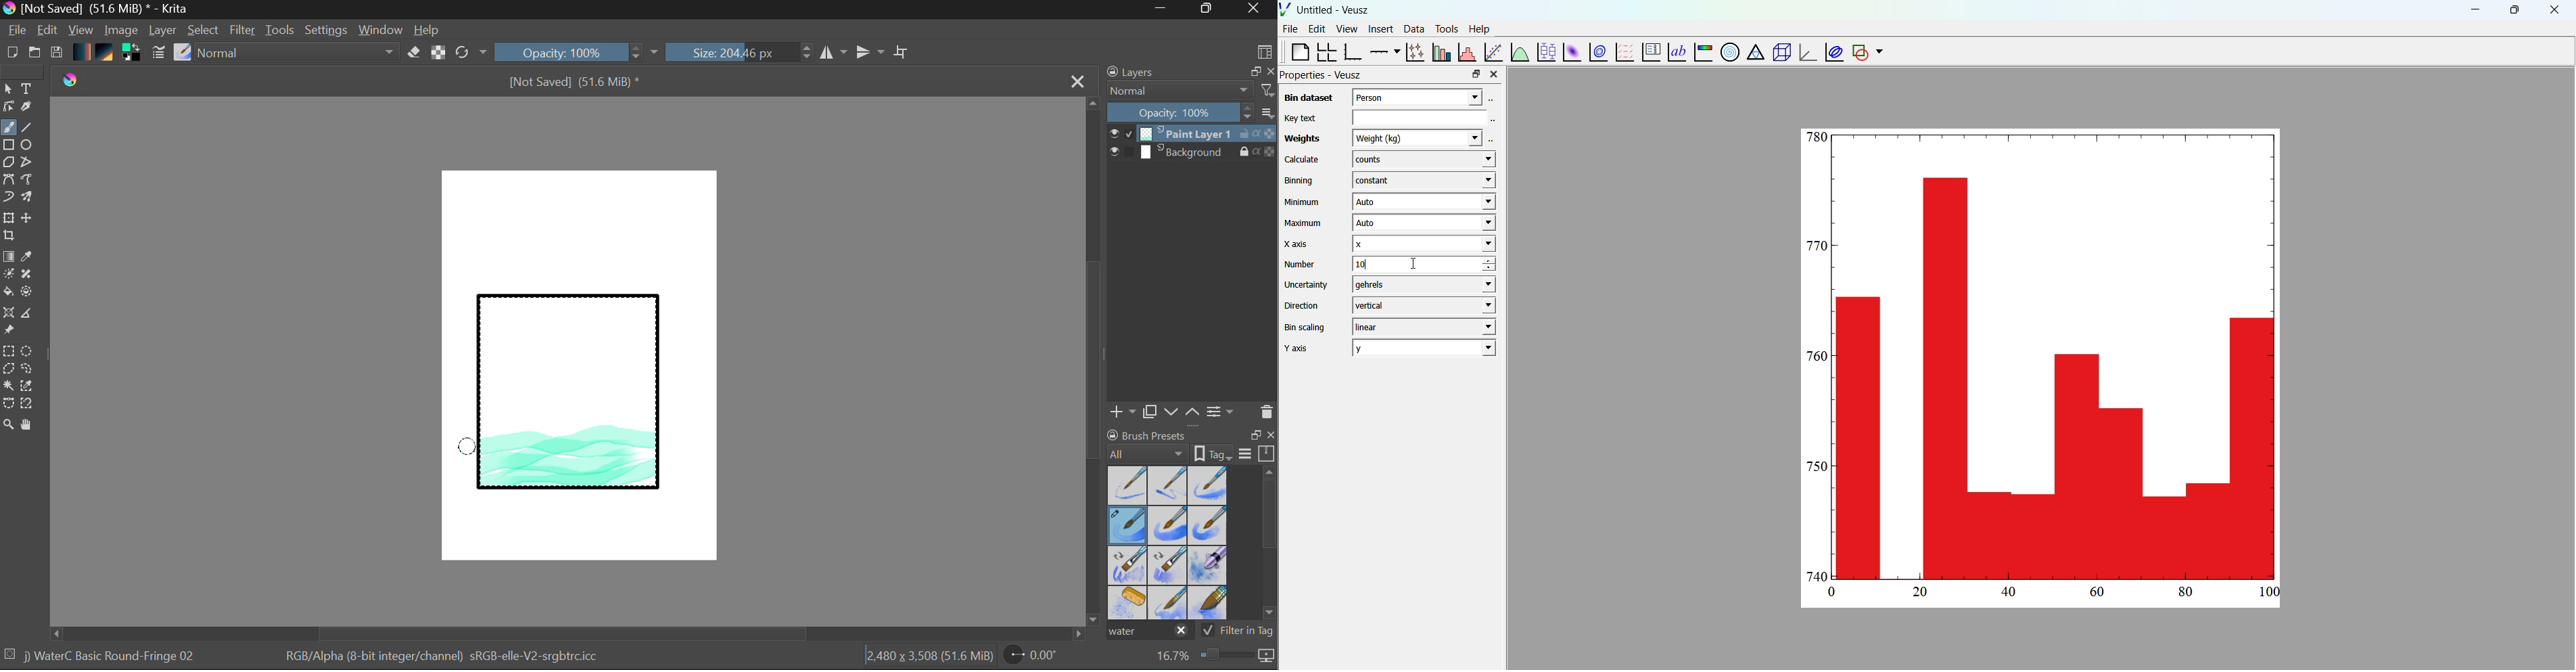 This screenshot has width=2576, height=672. I want to click on Bin scaling, so click(1305, 328).